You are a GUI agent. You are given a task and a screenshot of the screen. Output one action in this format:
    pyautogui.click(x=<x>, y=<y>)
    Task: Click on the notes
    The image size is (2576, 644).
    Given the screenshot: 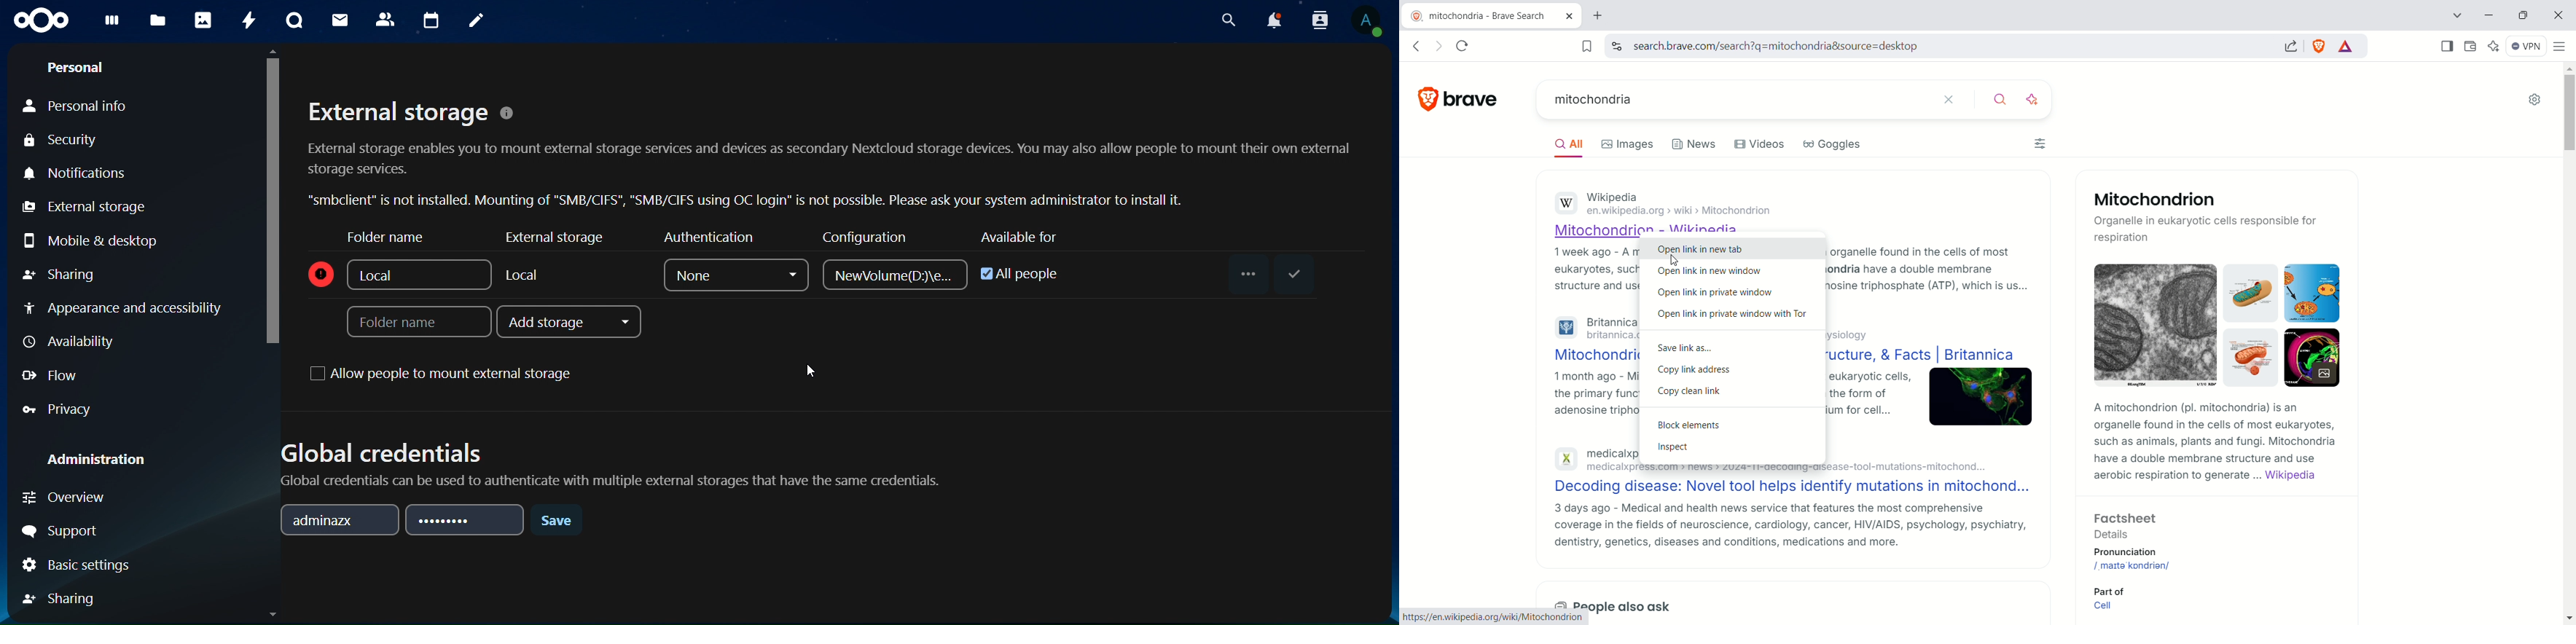 What is the action you would take?
    pyautogui.click(x=475, y=20)
    